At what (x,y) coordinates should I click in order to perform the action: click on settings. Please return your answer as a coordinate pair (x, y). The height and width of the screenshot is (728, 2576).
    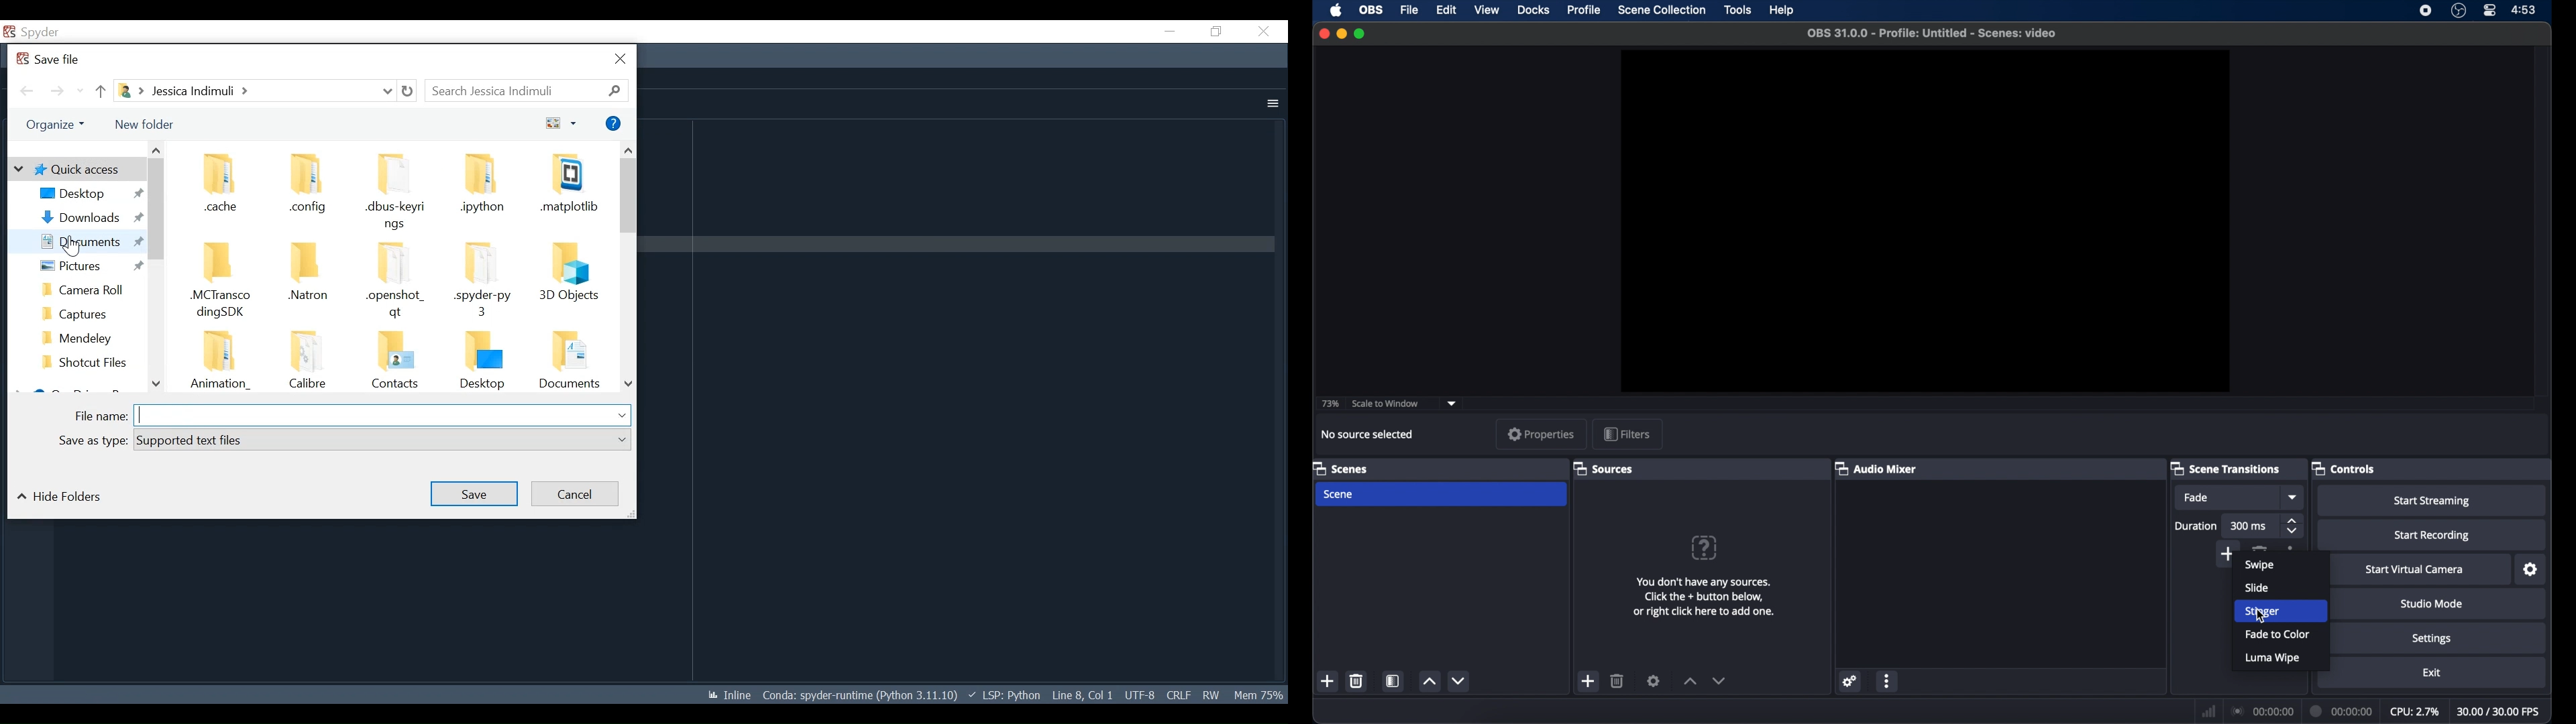
    Looking at the image, I should click on (1850, 681).